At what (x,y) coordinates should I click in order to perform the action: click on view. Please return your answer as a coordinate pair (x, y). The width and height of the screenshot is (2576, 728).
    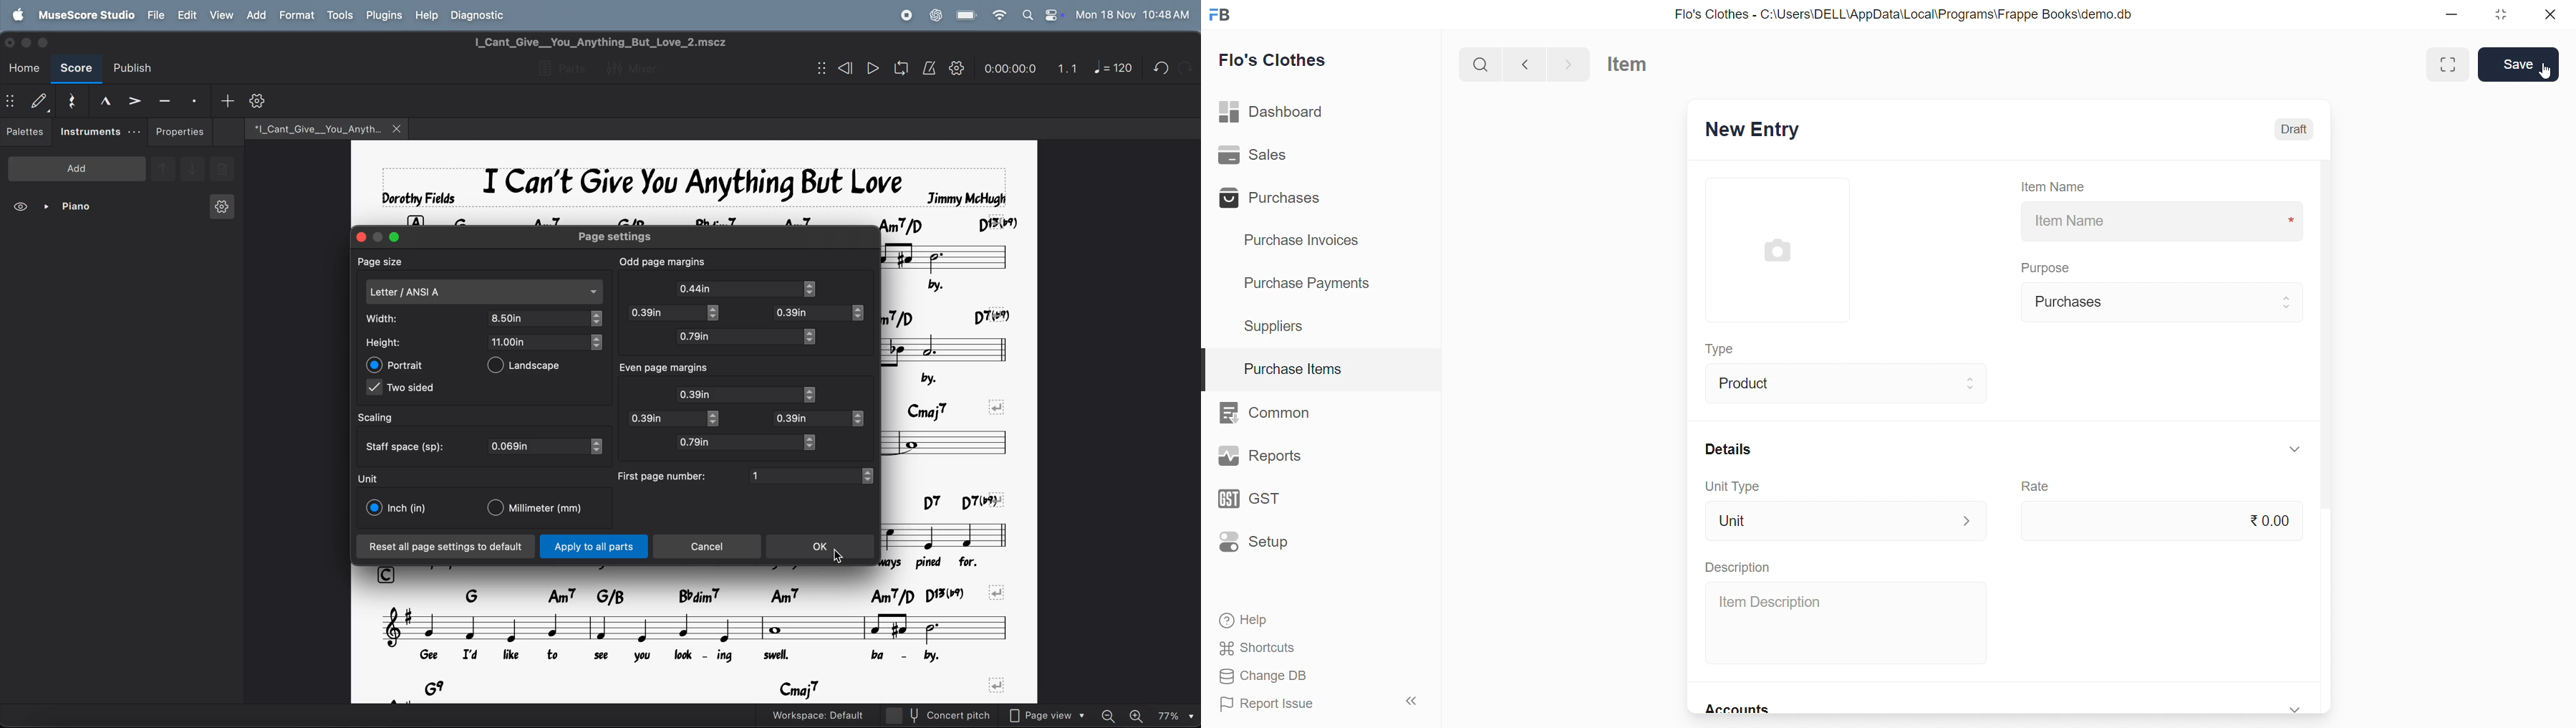
    Looking at the image, I should click on (22, 208).